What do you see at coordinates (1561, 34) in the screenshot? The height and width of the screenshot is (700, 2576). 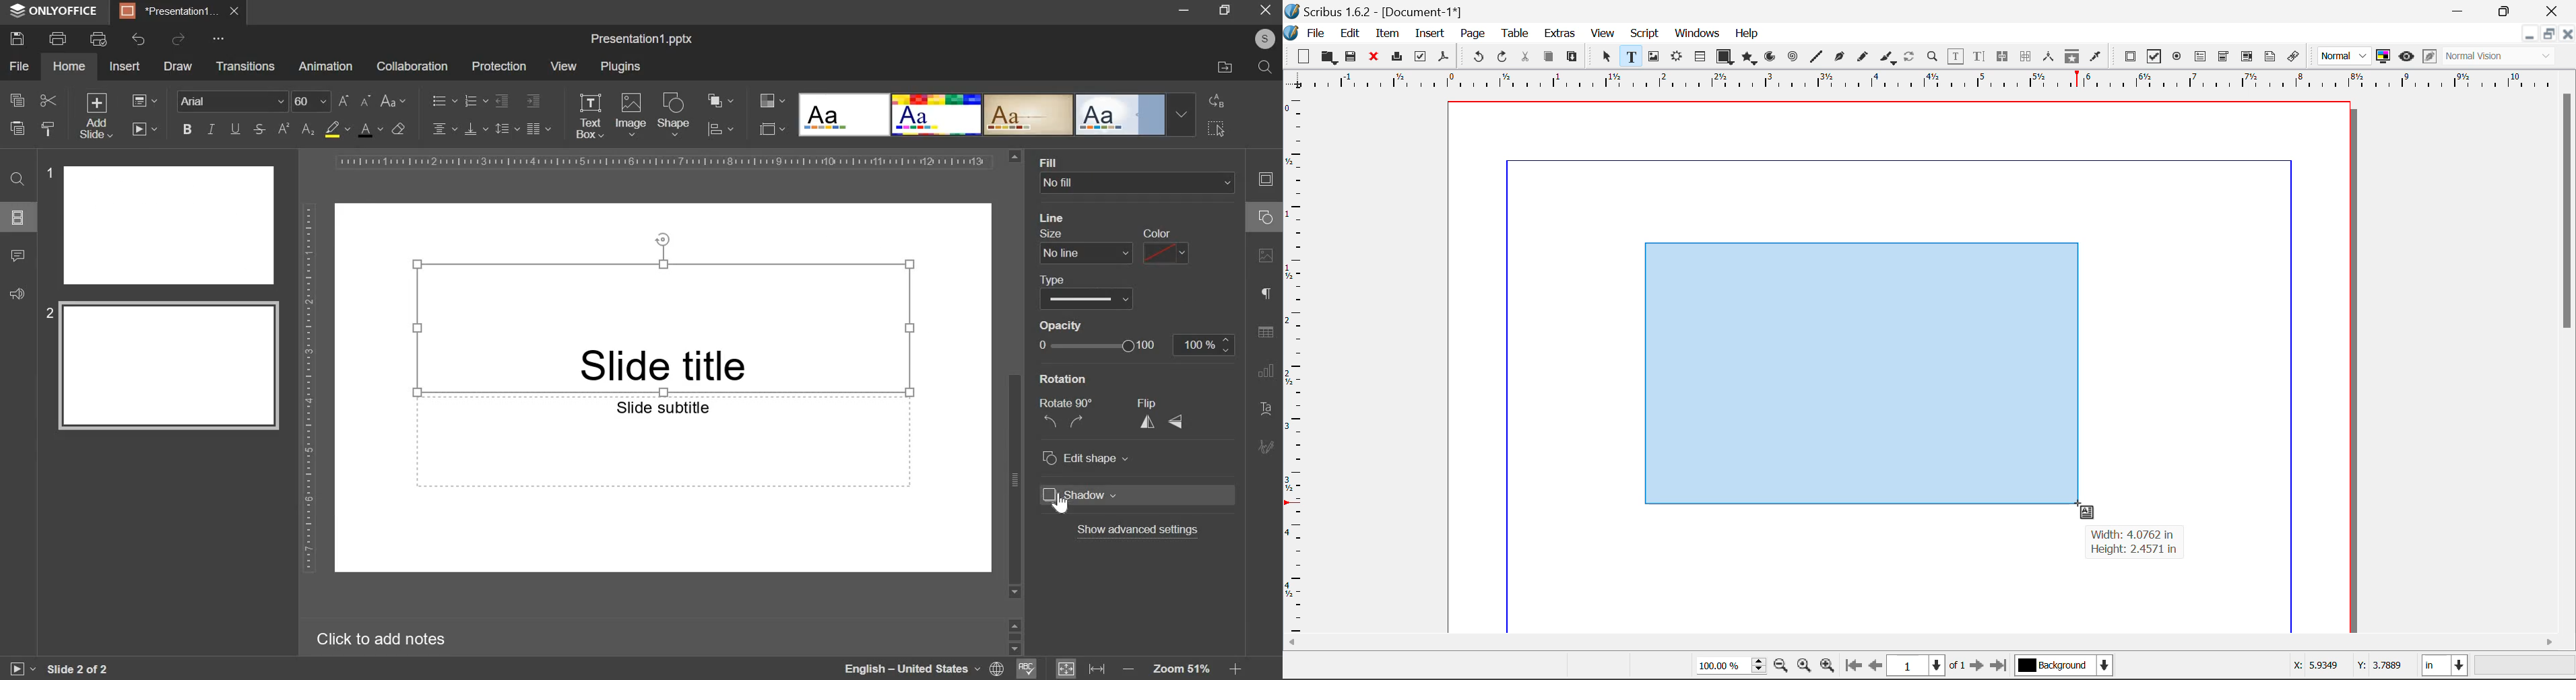 I see `Extras` at bounding box center [1561, 34].